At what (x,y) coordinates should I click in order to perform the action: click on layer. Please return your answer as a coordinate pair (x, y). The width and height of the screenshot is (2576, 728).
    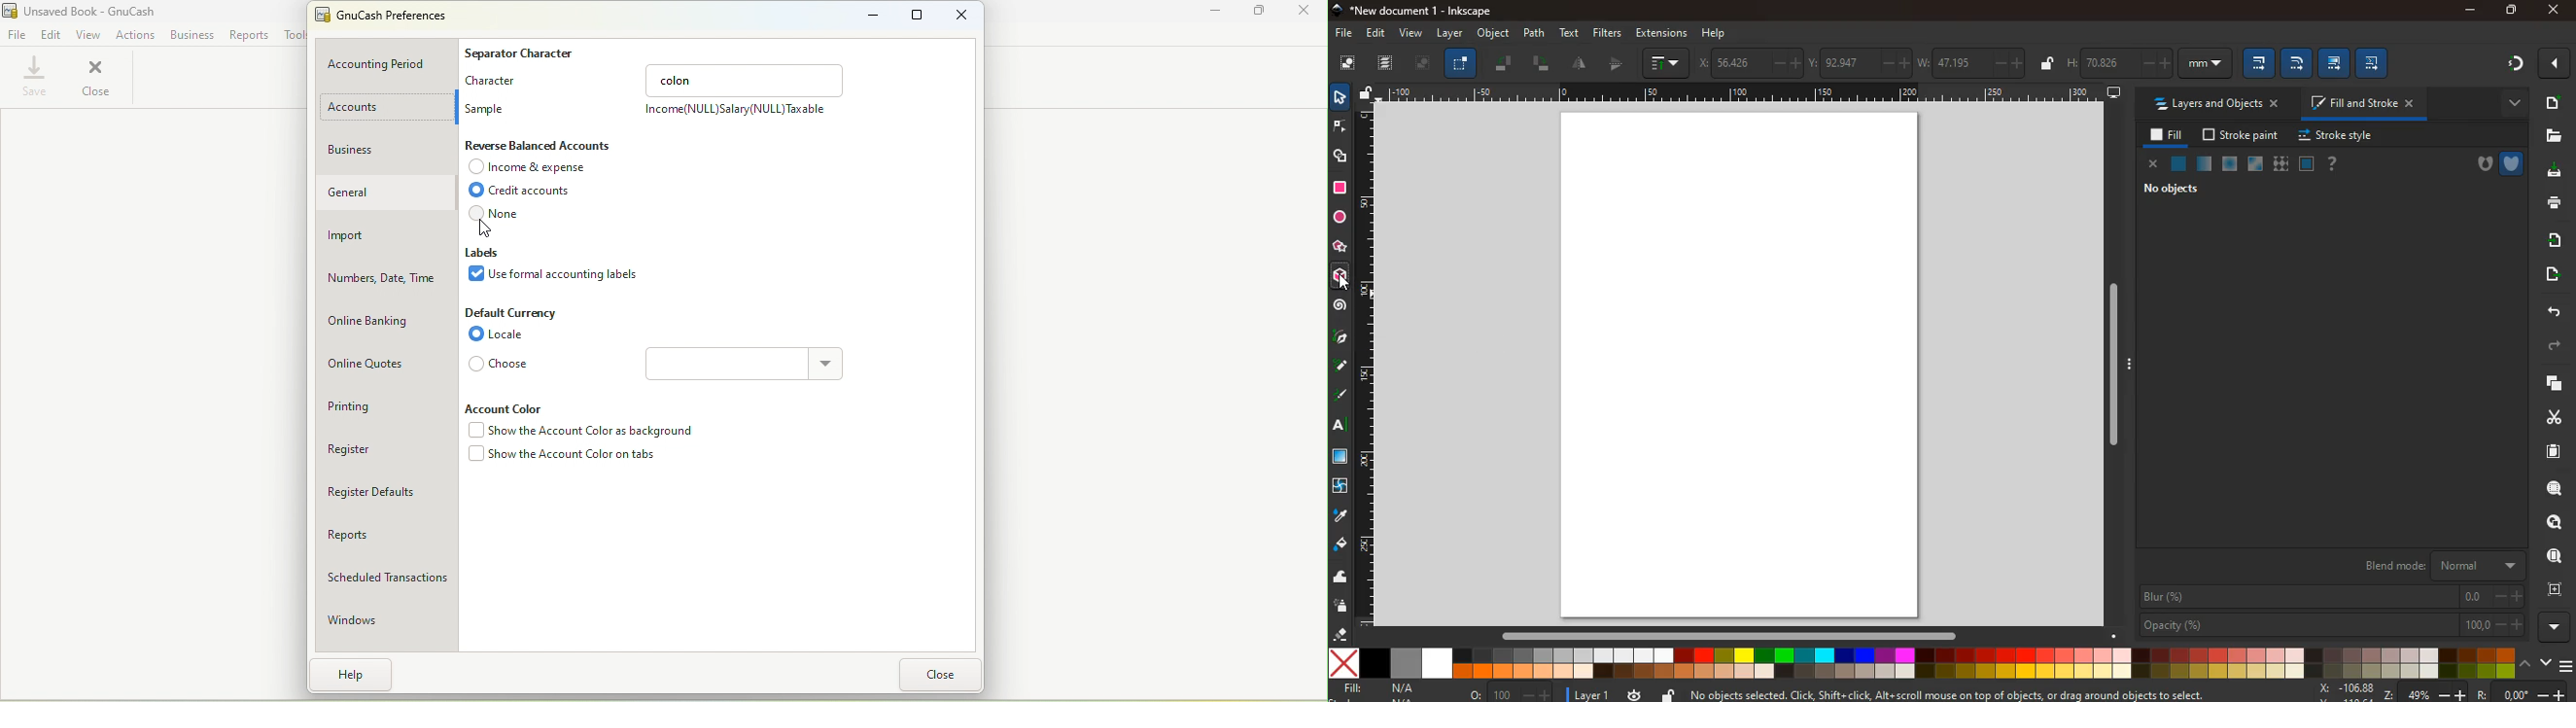
    Looking at the image, I should click on (1449, 33).